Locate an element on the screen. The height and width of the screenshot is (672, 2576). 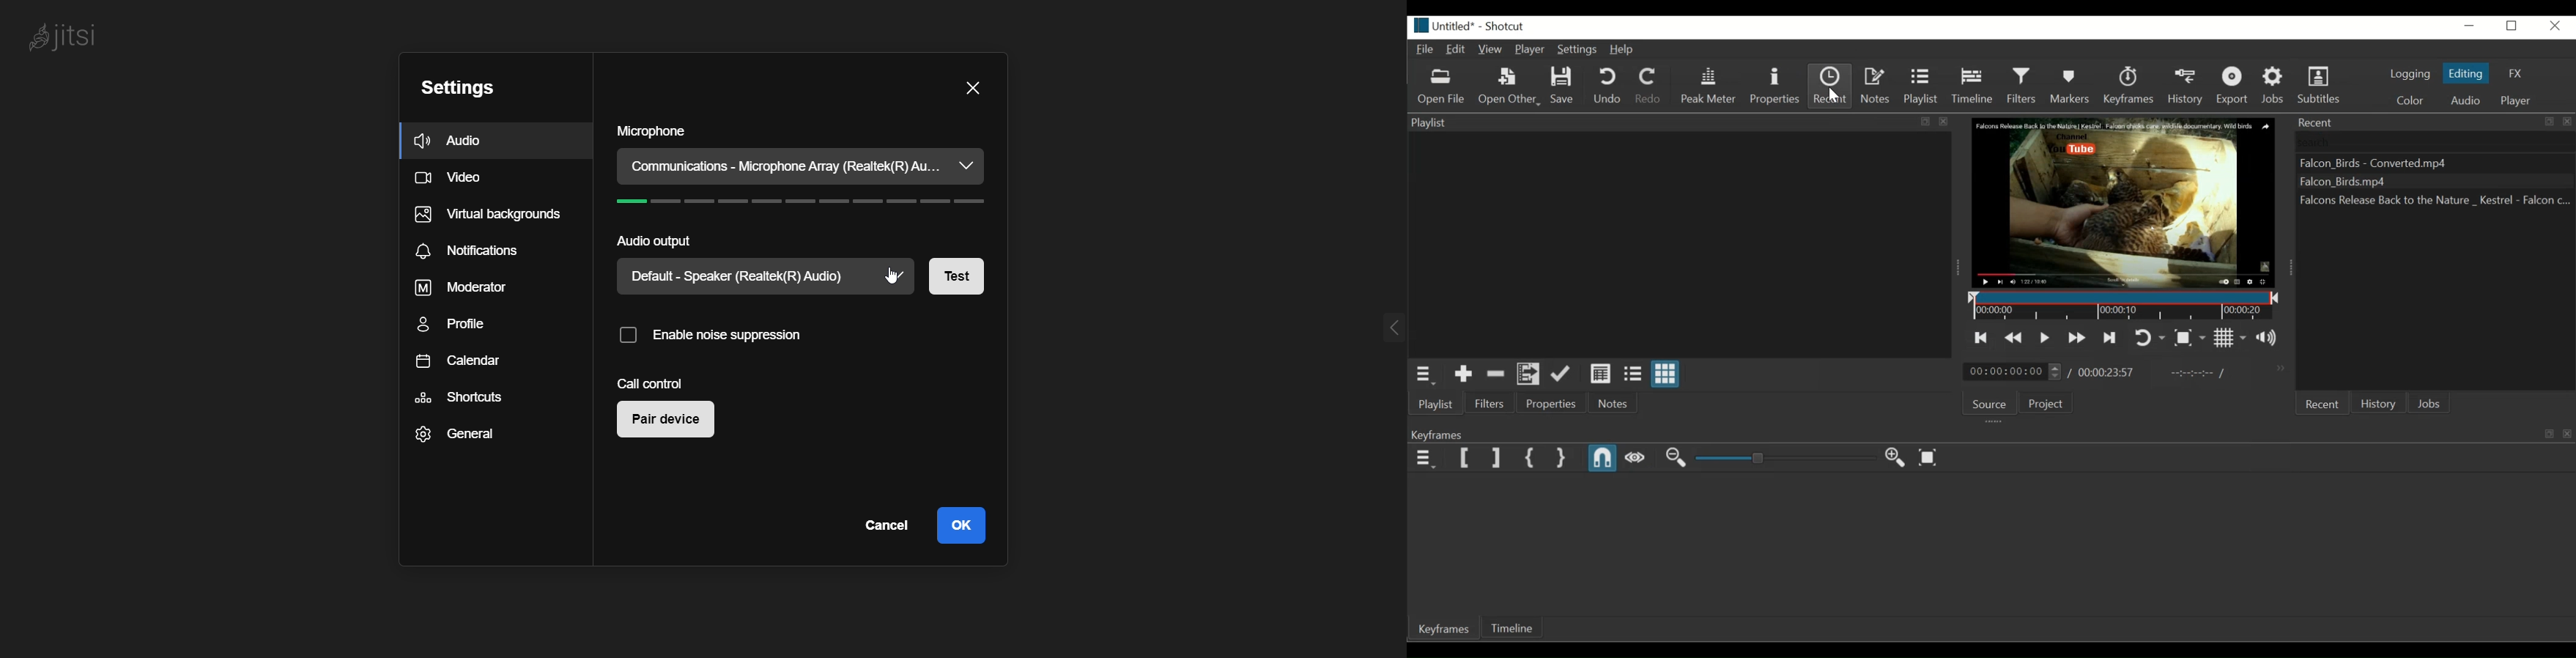
Zoom Slider is located at coordinates (1786, 458).